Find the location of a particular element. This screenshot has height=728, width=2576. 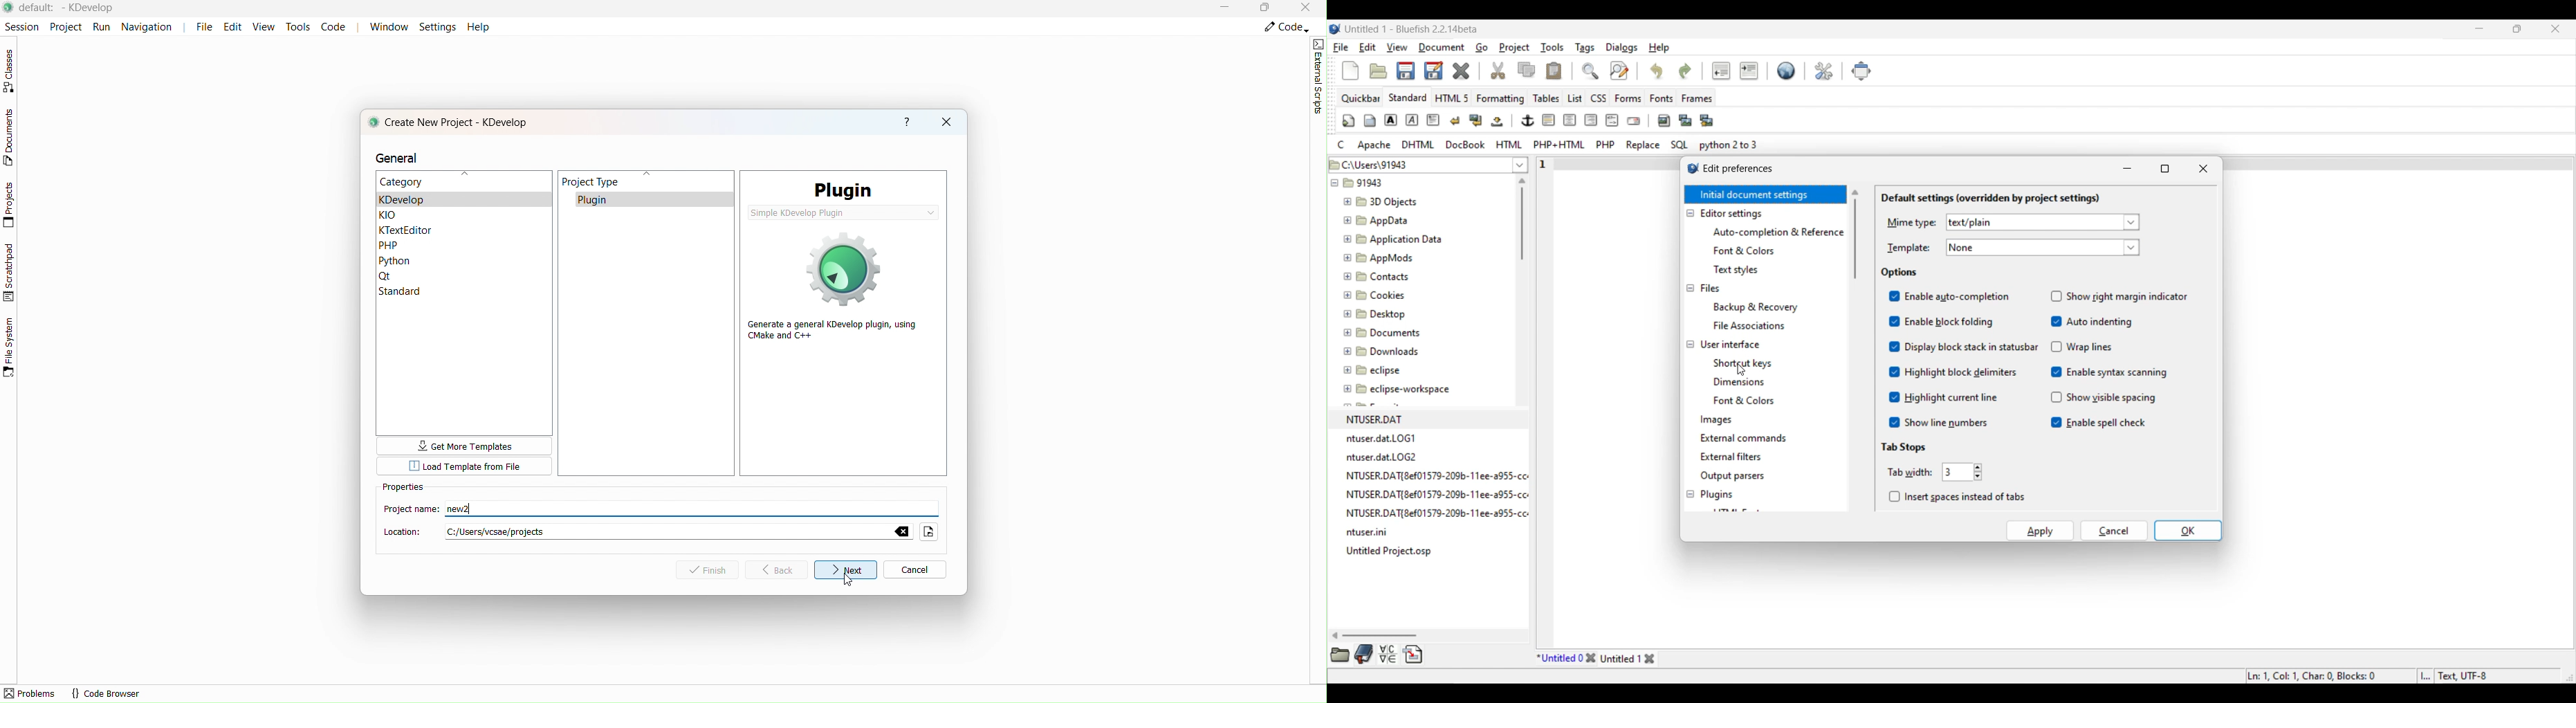

eclipse-workspace is located at coordinates (1398, 392).